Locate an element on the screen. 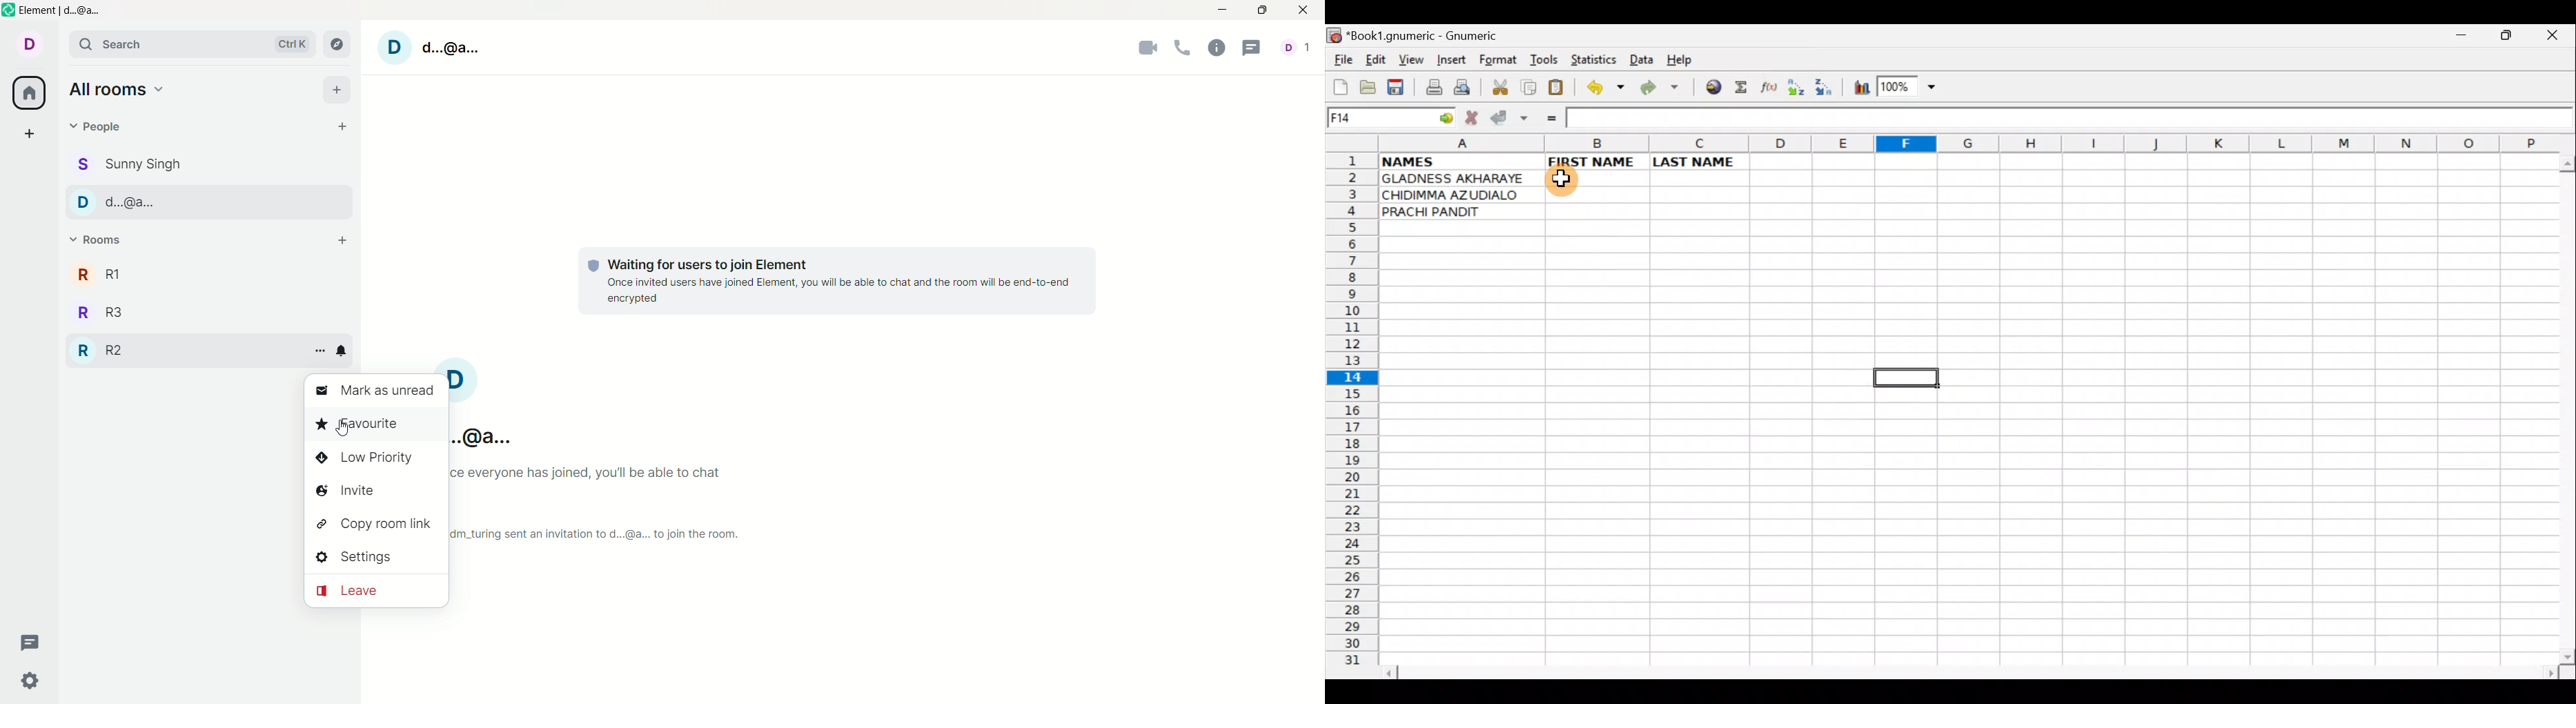  add is located at coordinates (337, 90).